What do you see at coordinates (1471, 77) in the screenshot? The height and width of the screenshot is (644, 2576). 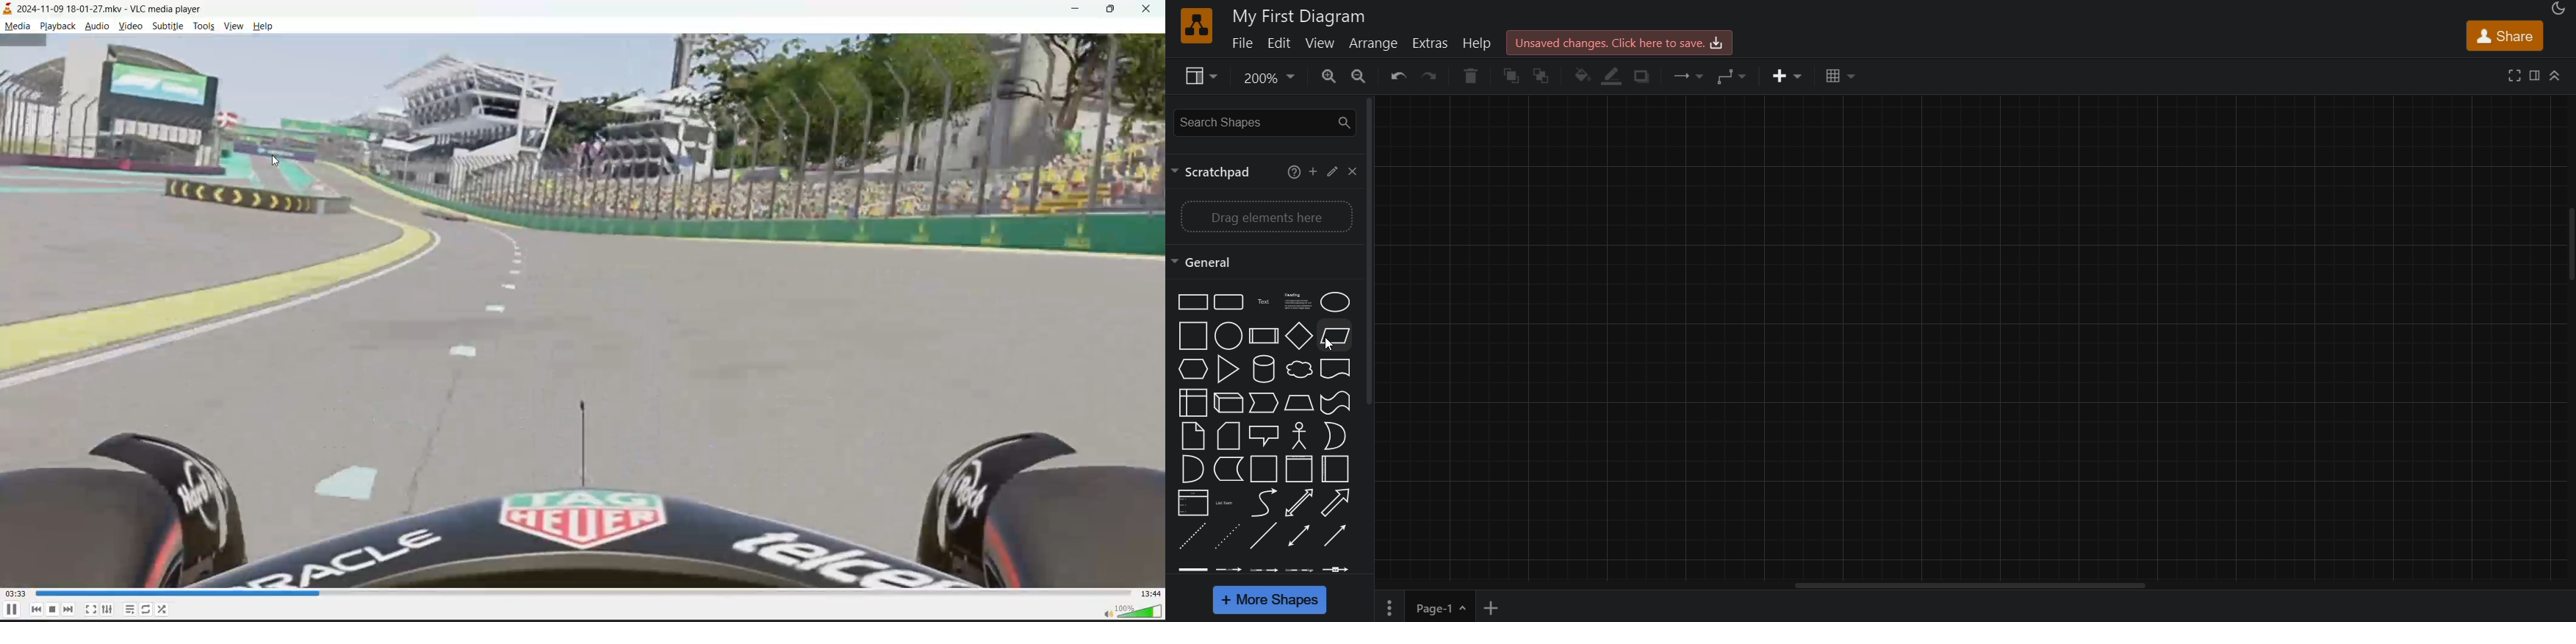 I see `delete` at bounding box center [1471, 77].